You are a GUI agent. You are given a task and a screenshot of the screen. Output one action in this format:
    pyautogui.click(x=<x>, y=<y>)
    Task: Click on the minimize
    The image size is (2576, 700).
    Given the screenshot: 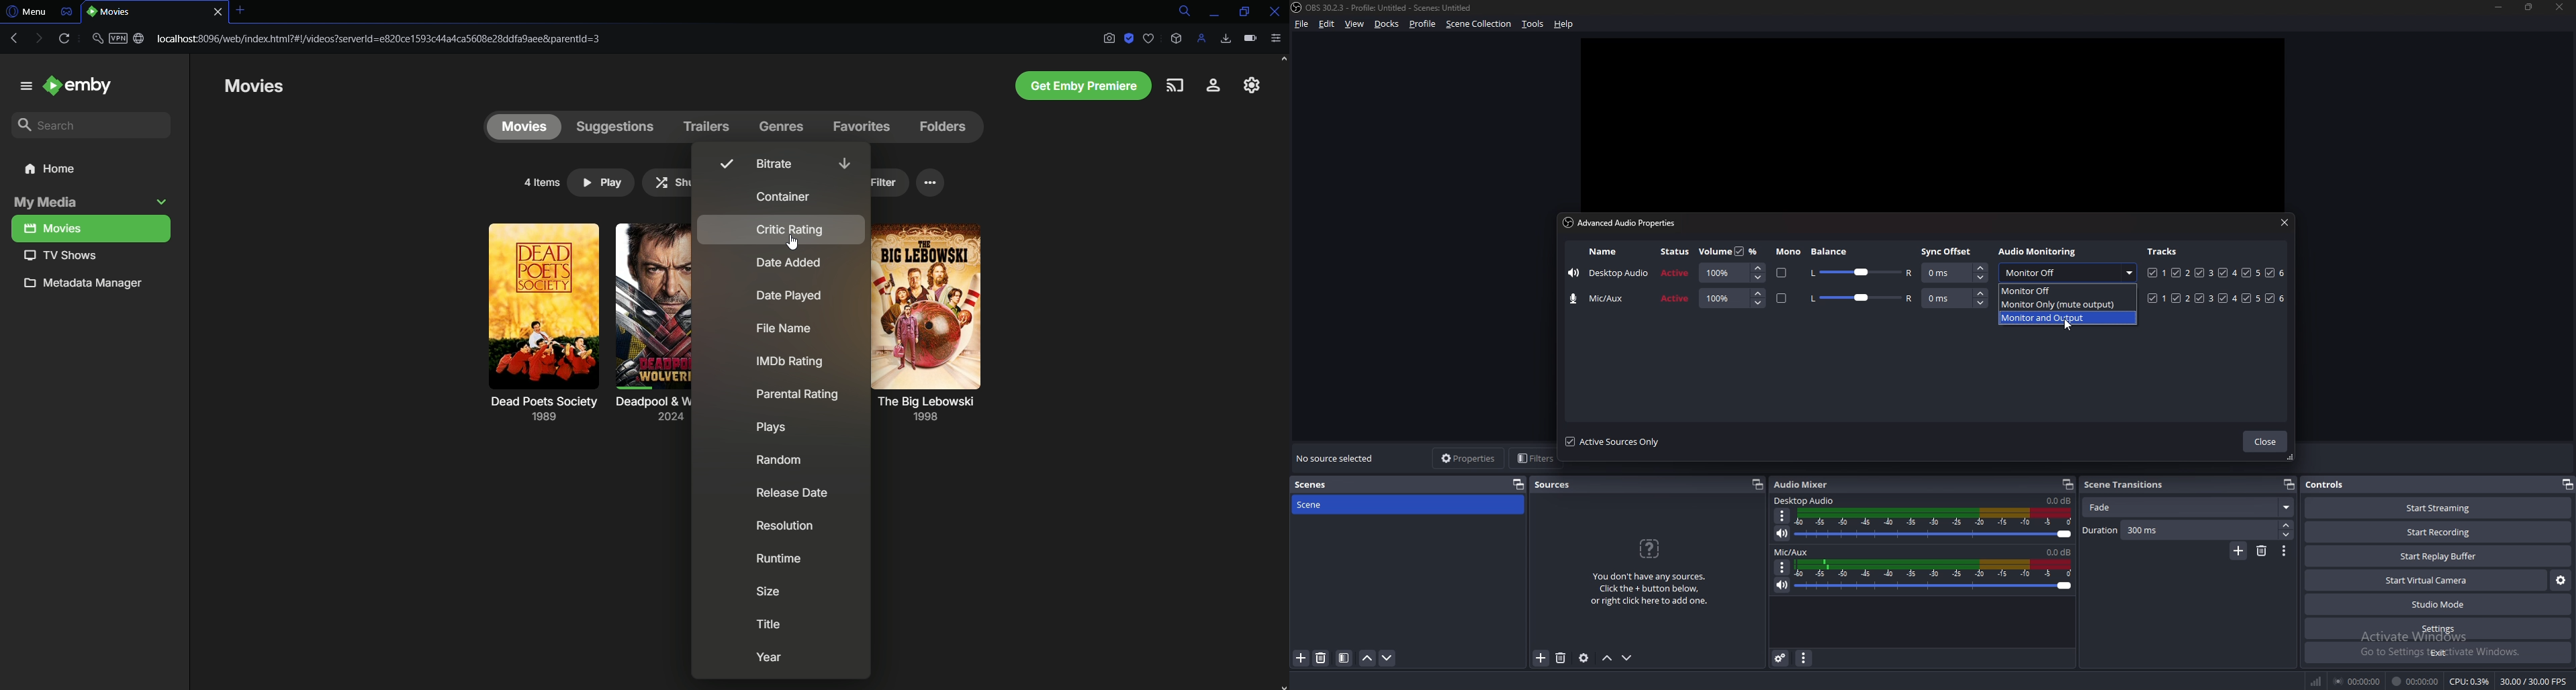 What is the action you would take?
    pyautogui.click(x=2498, y=7)
    